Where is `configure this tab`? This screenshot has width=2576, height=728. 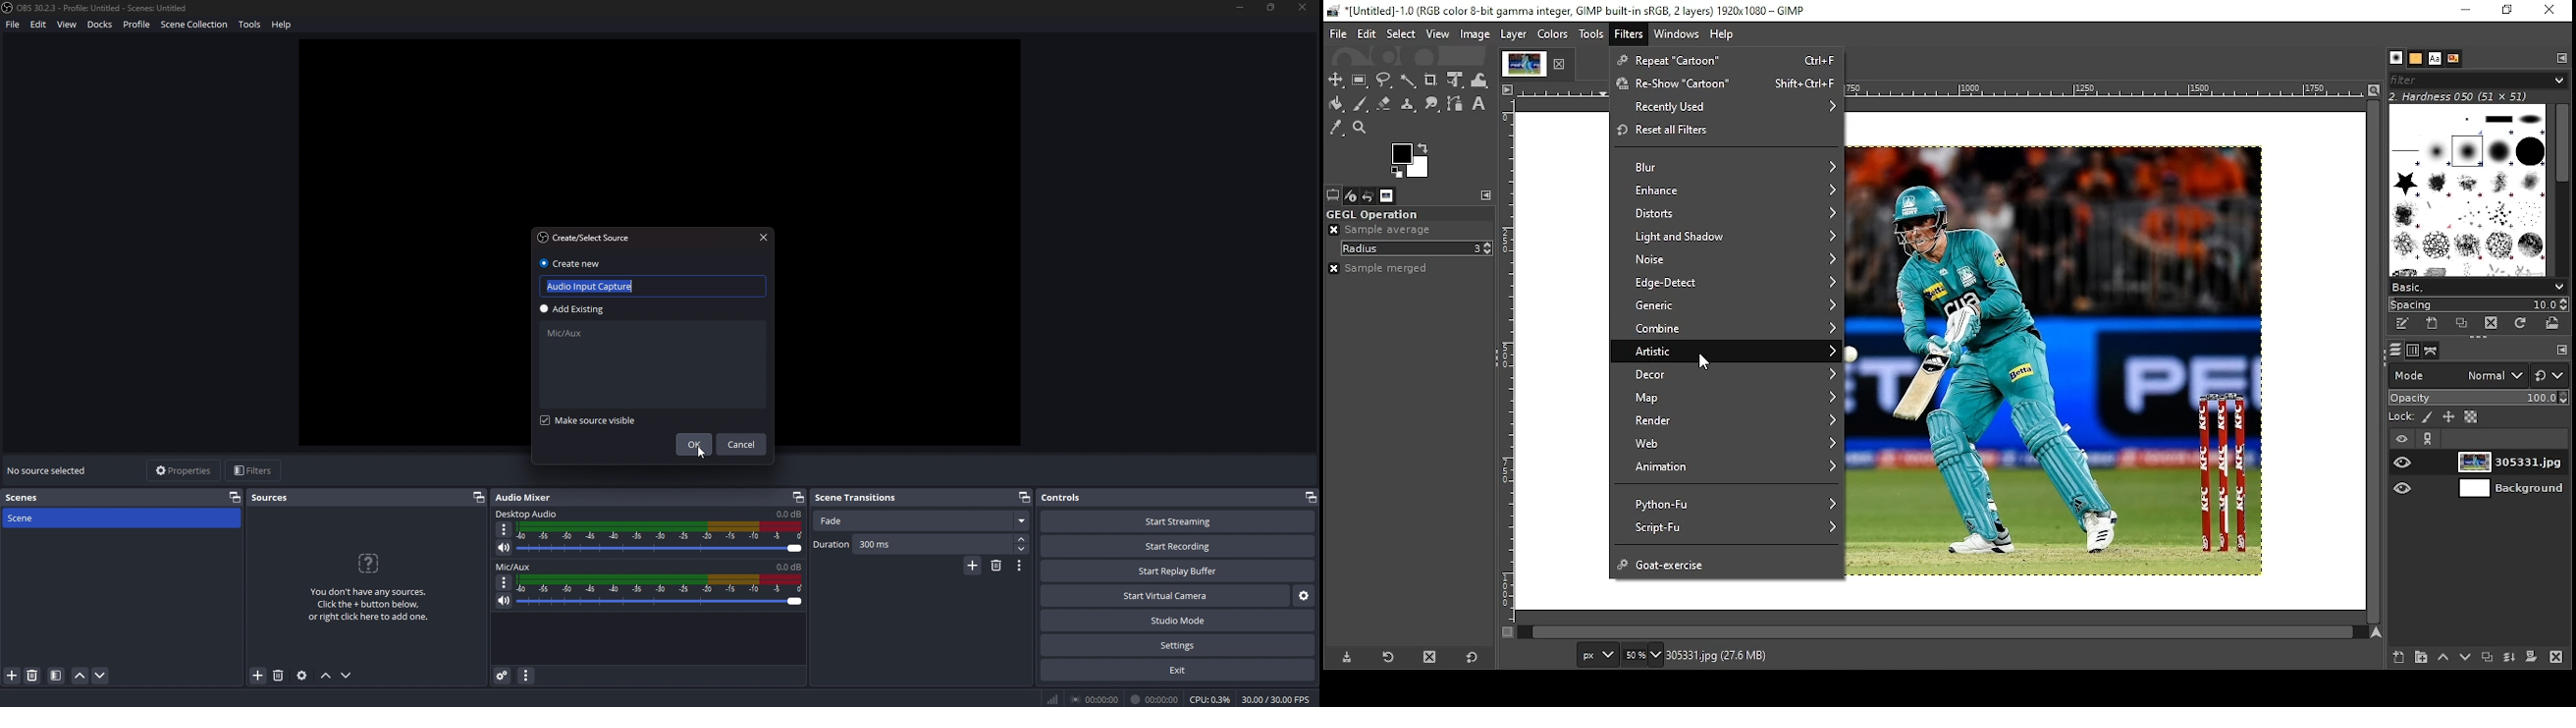
configure this tab is located at coordinates (2560, 352).